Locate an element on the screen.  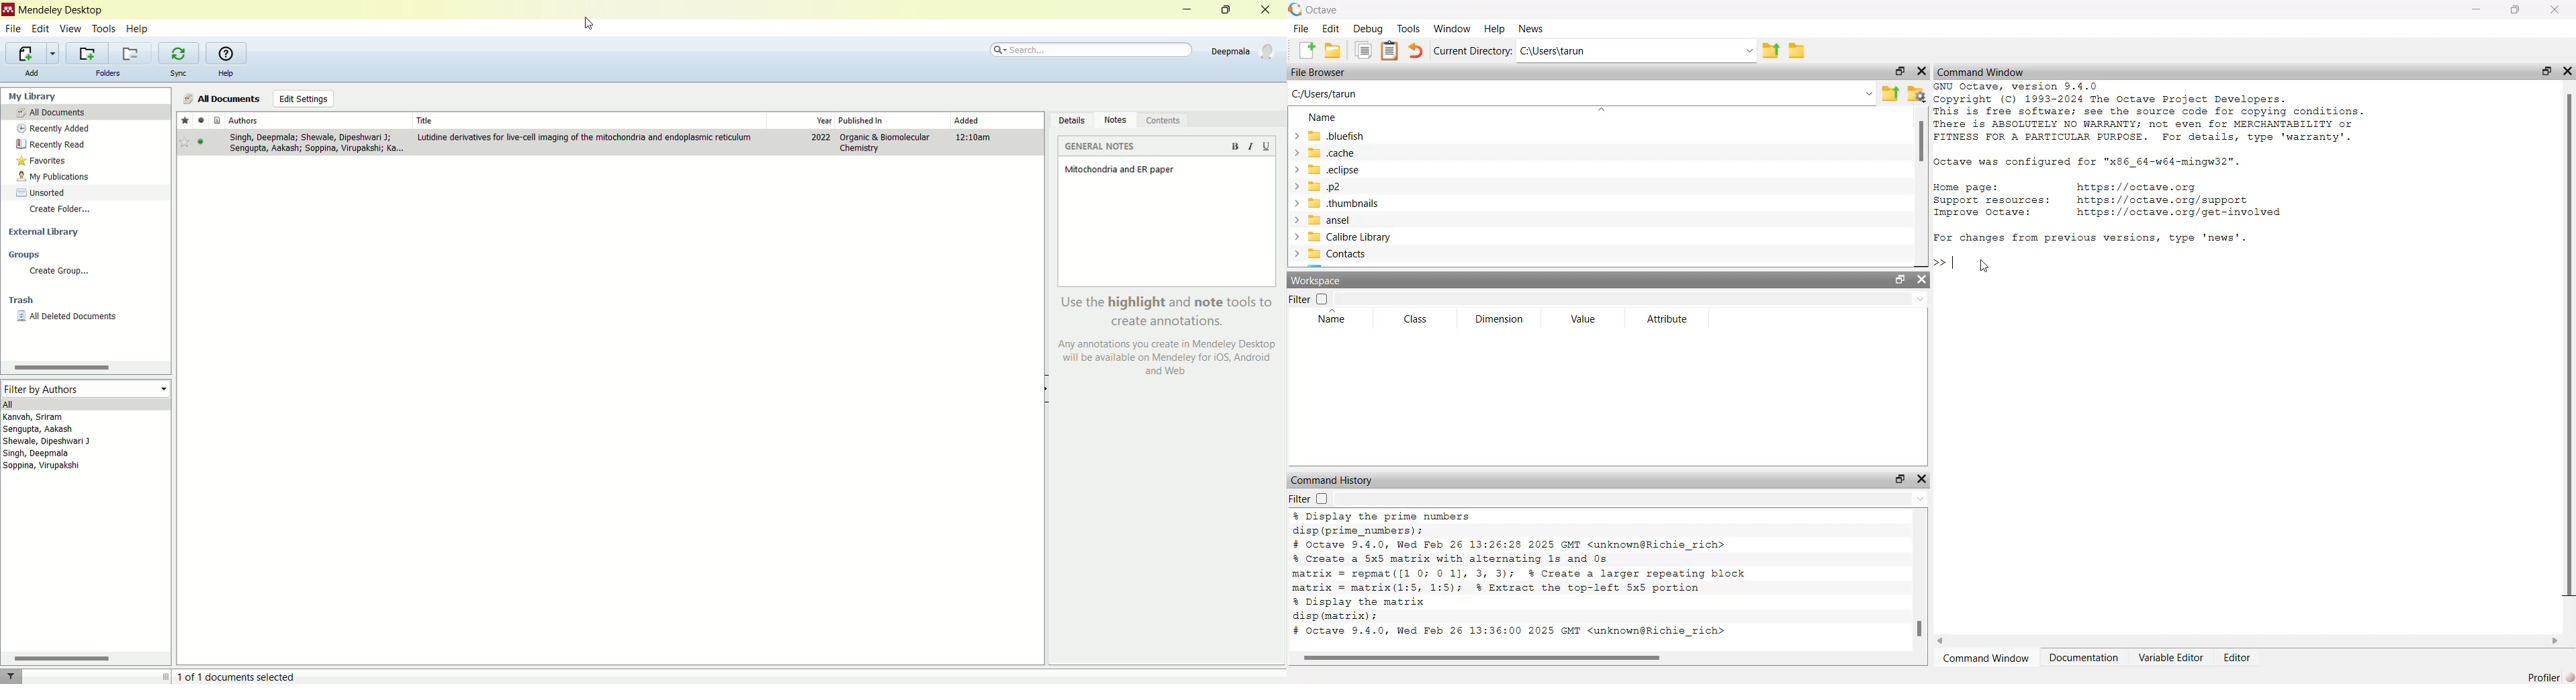
hide widget is located at coordinates (1923, 281).